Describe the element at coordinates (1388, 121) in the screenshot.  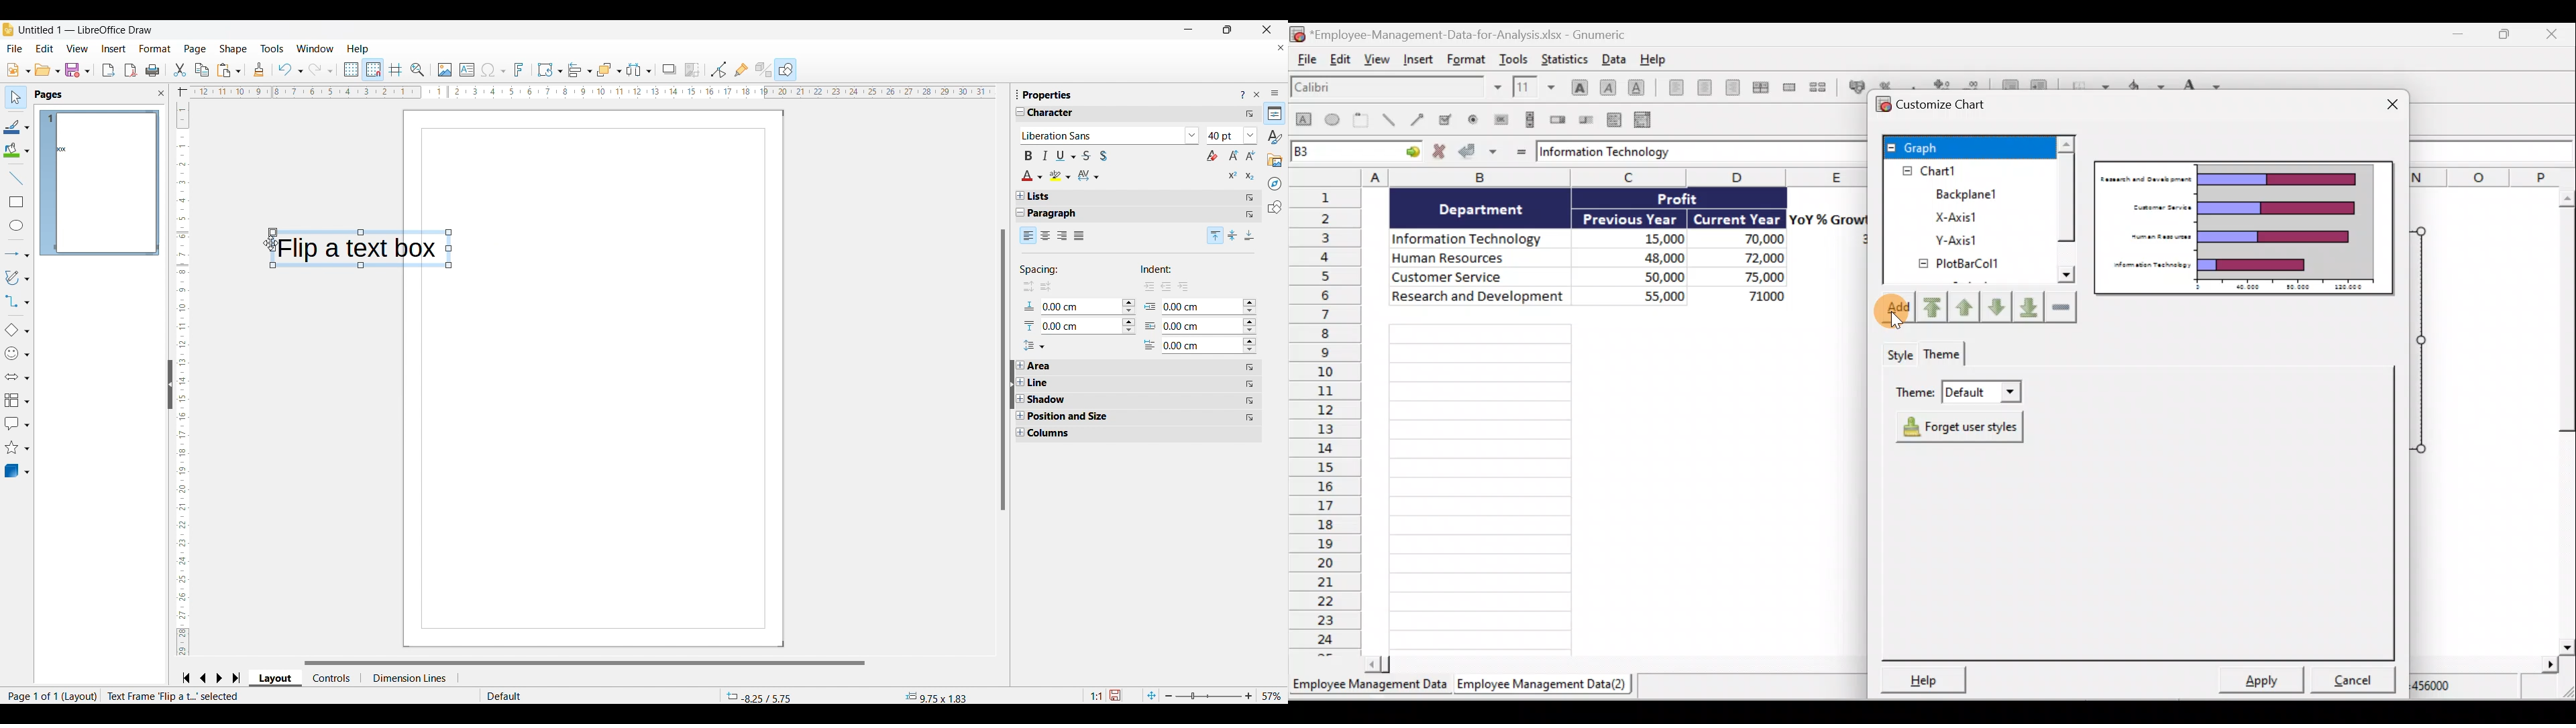
I see `Create a line object` at that location.